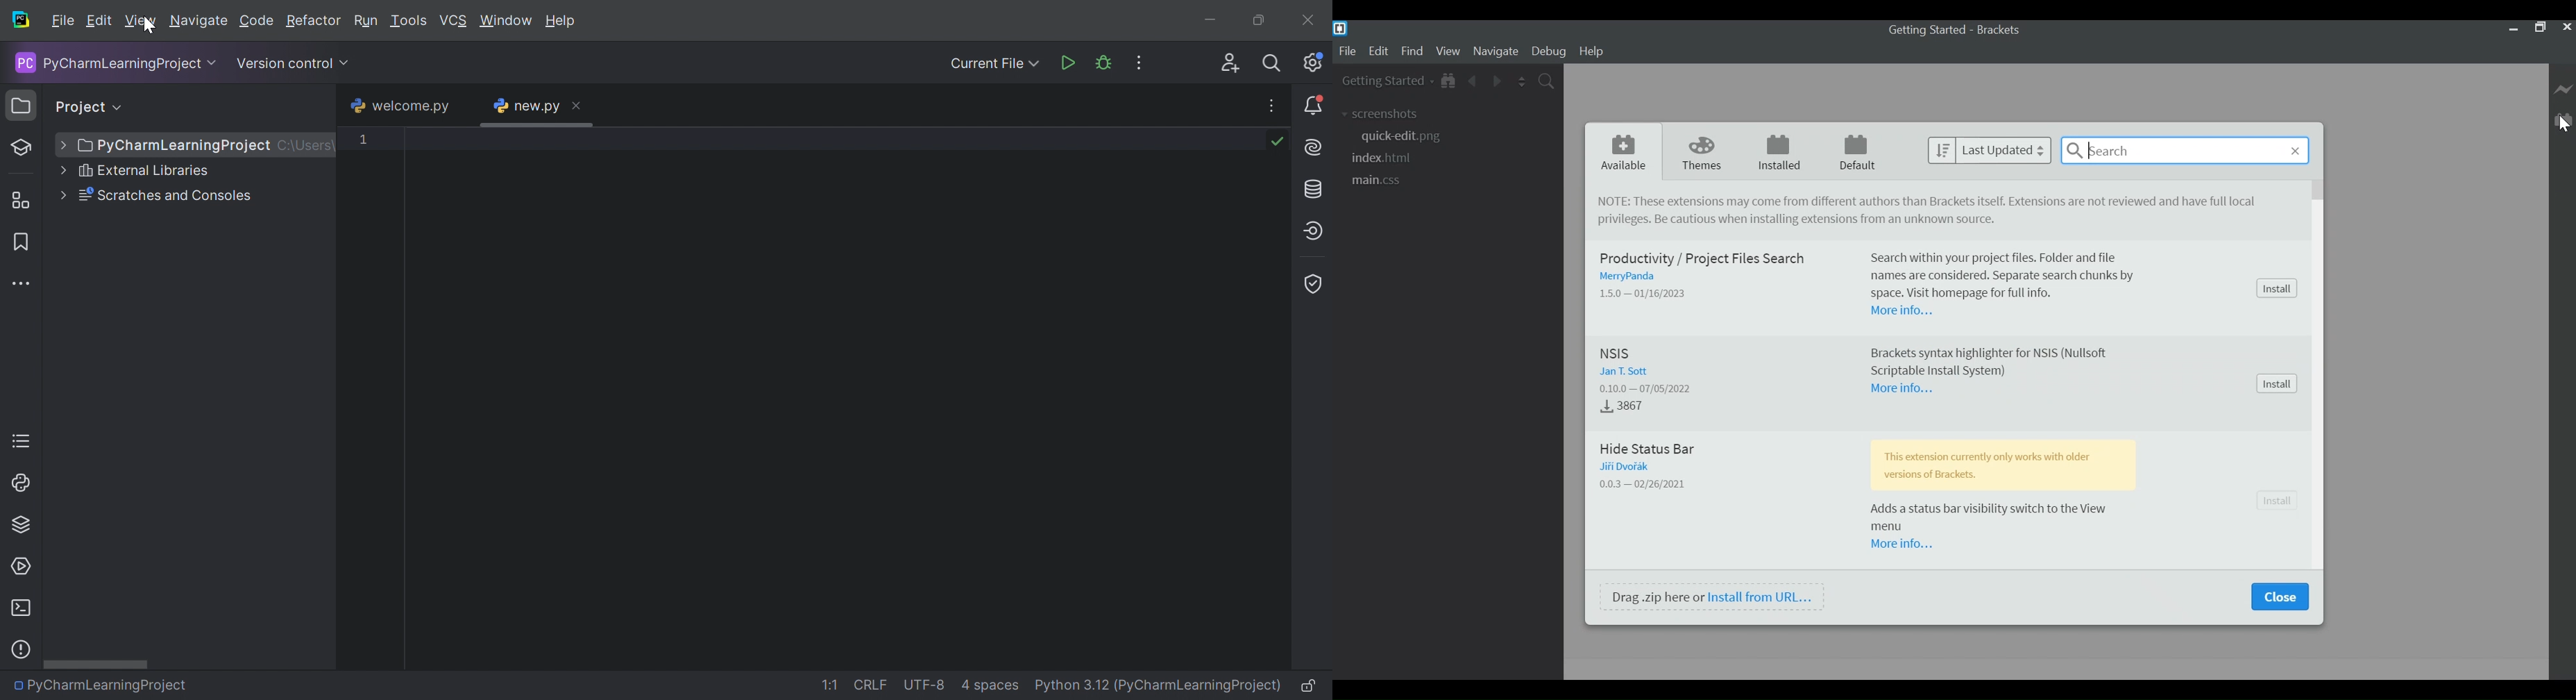 This screenshot has width=2576, height=700. What do you see at coordinates (1140, 62) in the screenshot?
I see `More actions` at bounding box center [1140, 62].